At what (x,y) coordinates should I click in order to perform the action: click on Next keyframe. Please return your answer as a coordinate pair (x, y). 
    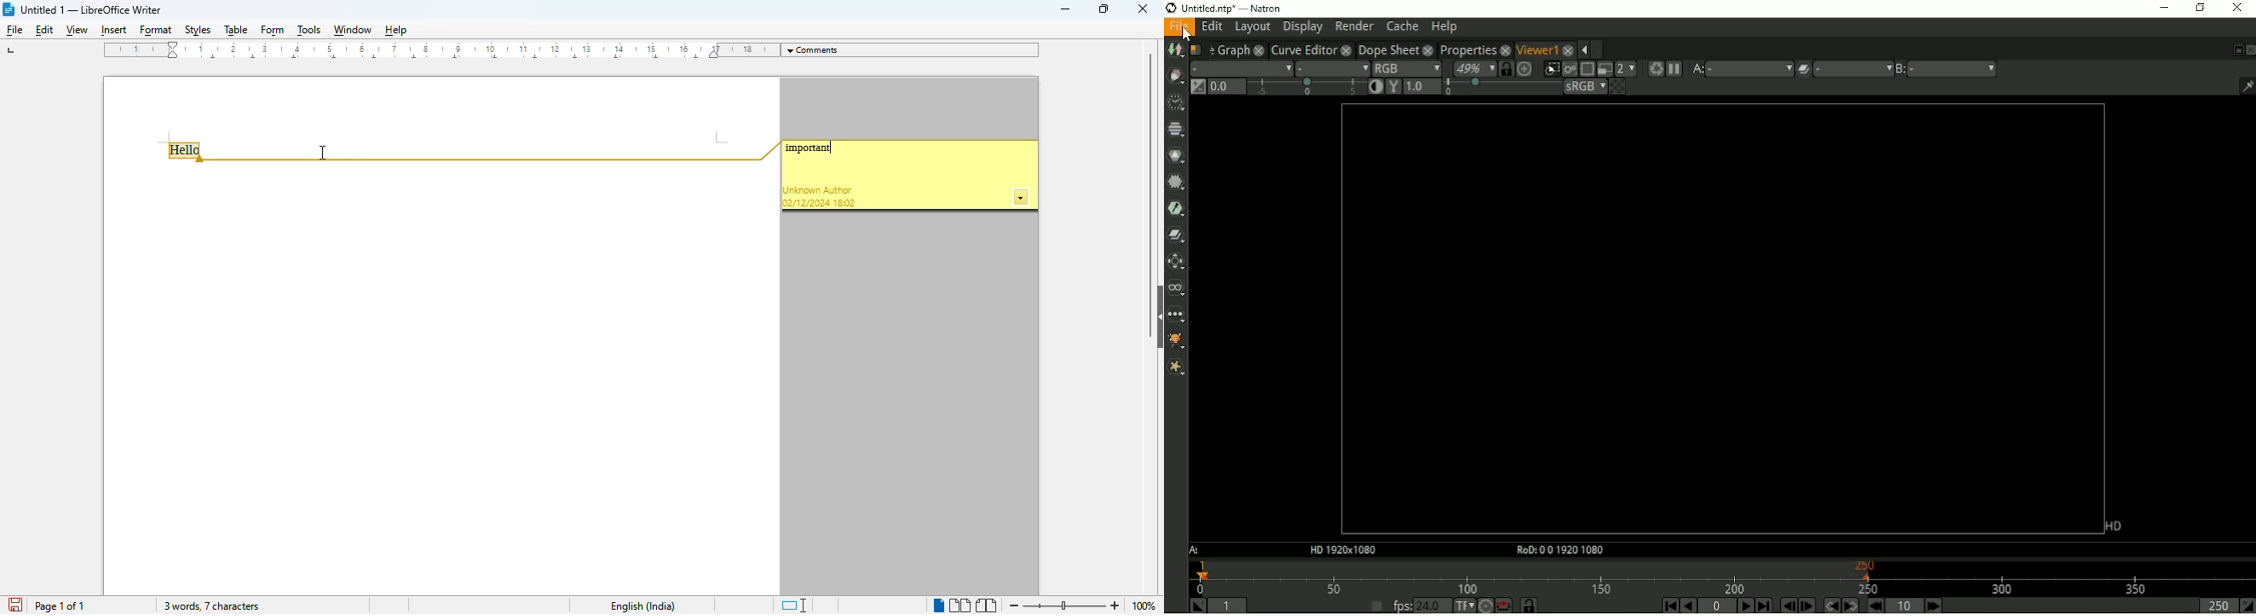
    Looking at the image, I should click on (1848, 605).